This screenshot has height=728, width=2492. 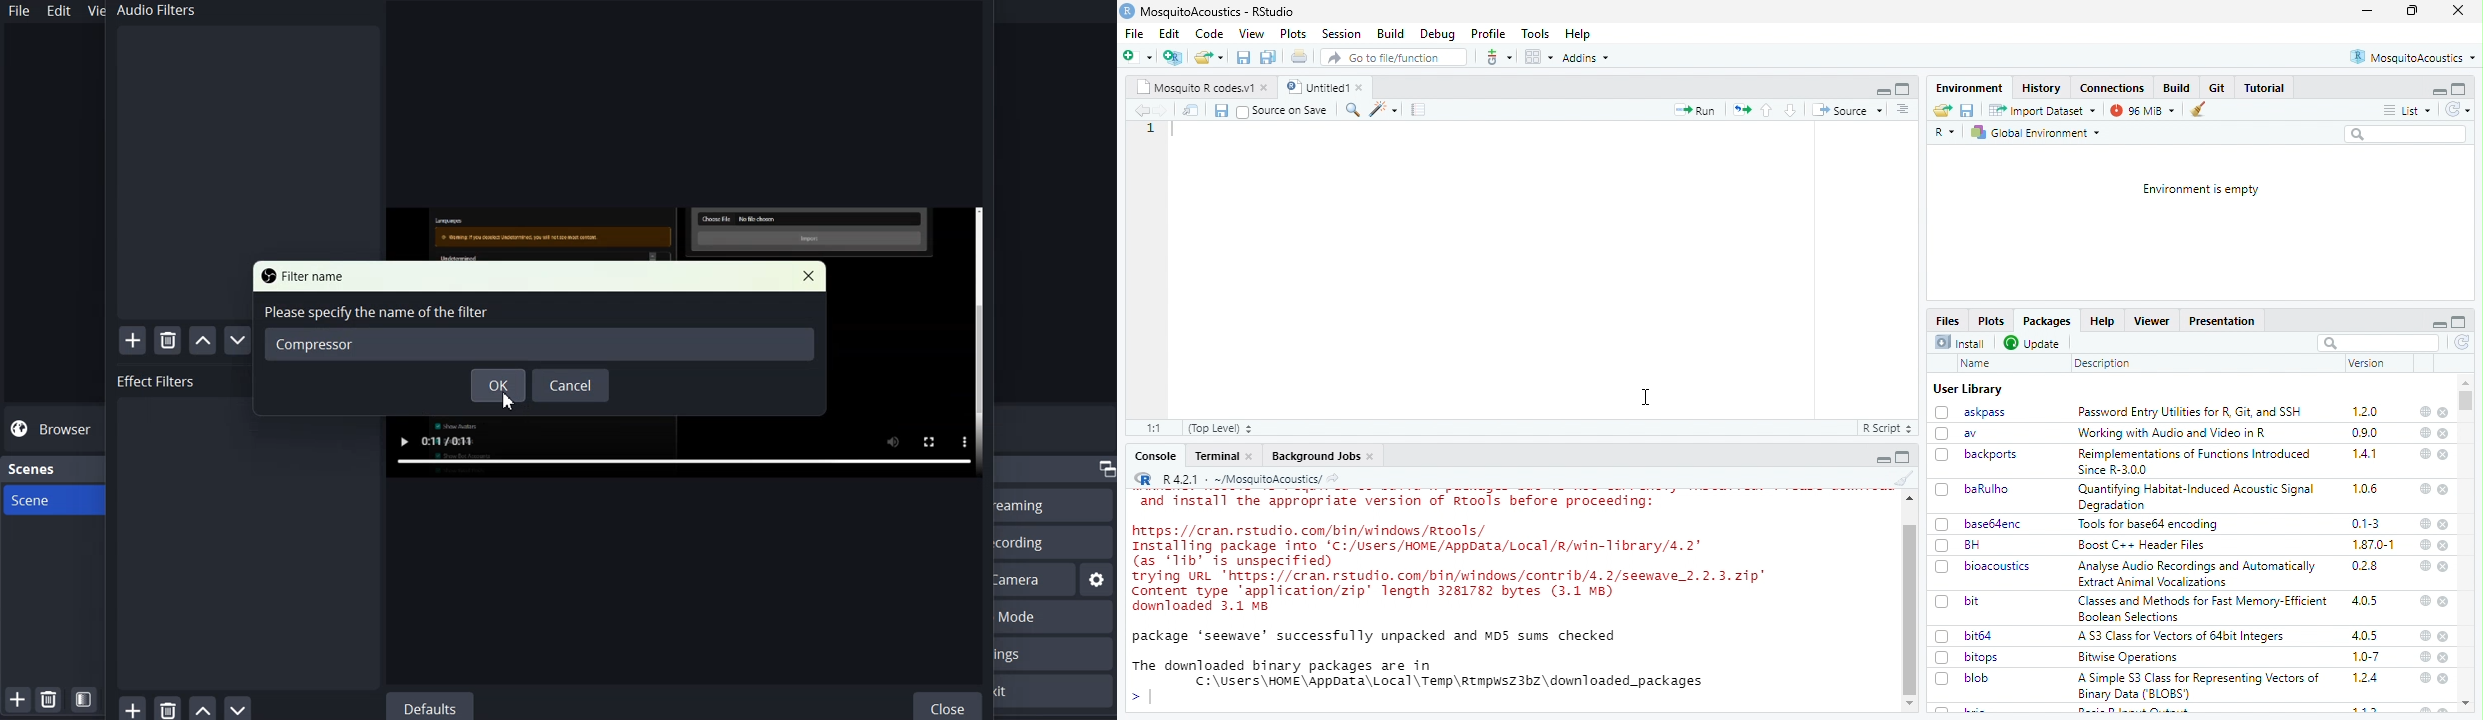 I want to click on close, so click(x=2445, y=546).